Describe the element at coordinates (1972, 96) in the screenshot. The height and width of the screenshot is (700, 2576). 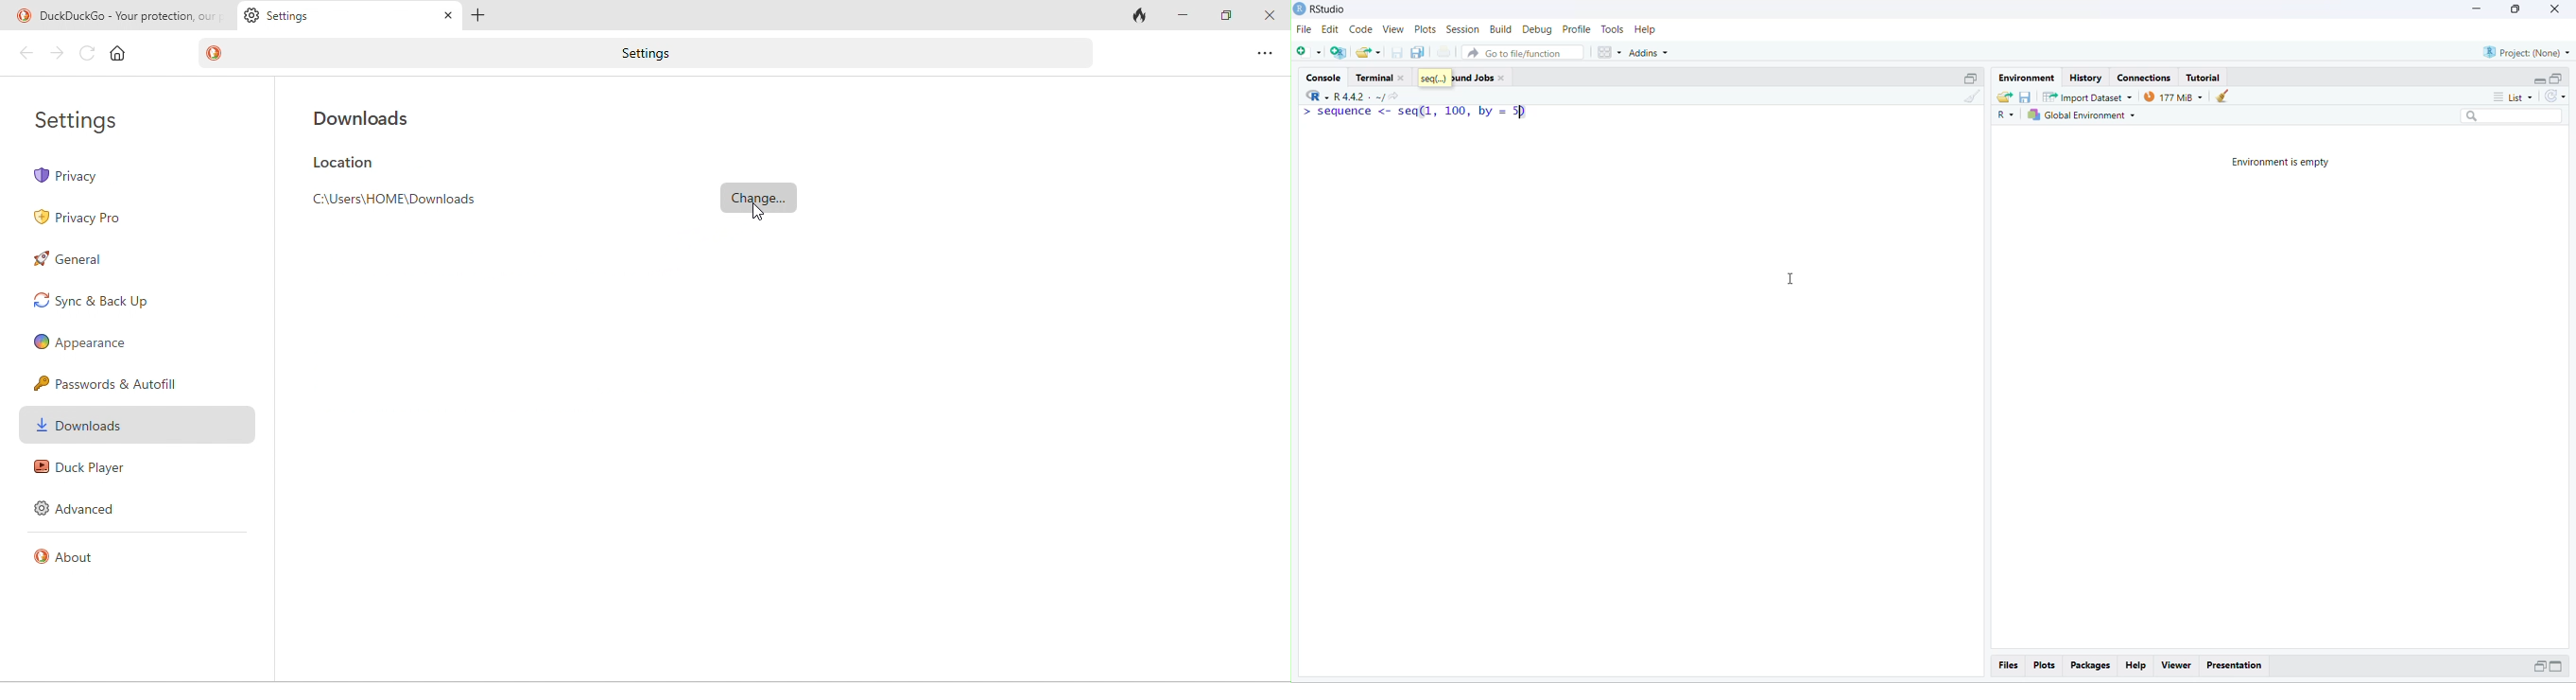
I see `clean` at that location.